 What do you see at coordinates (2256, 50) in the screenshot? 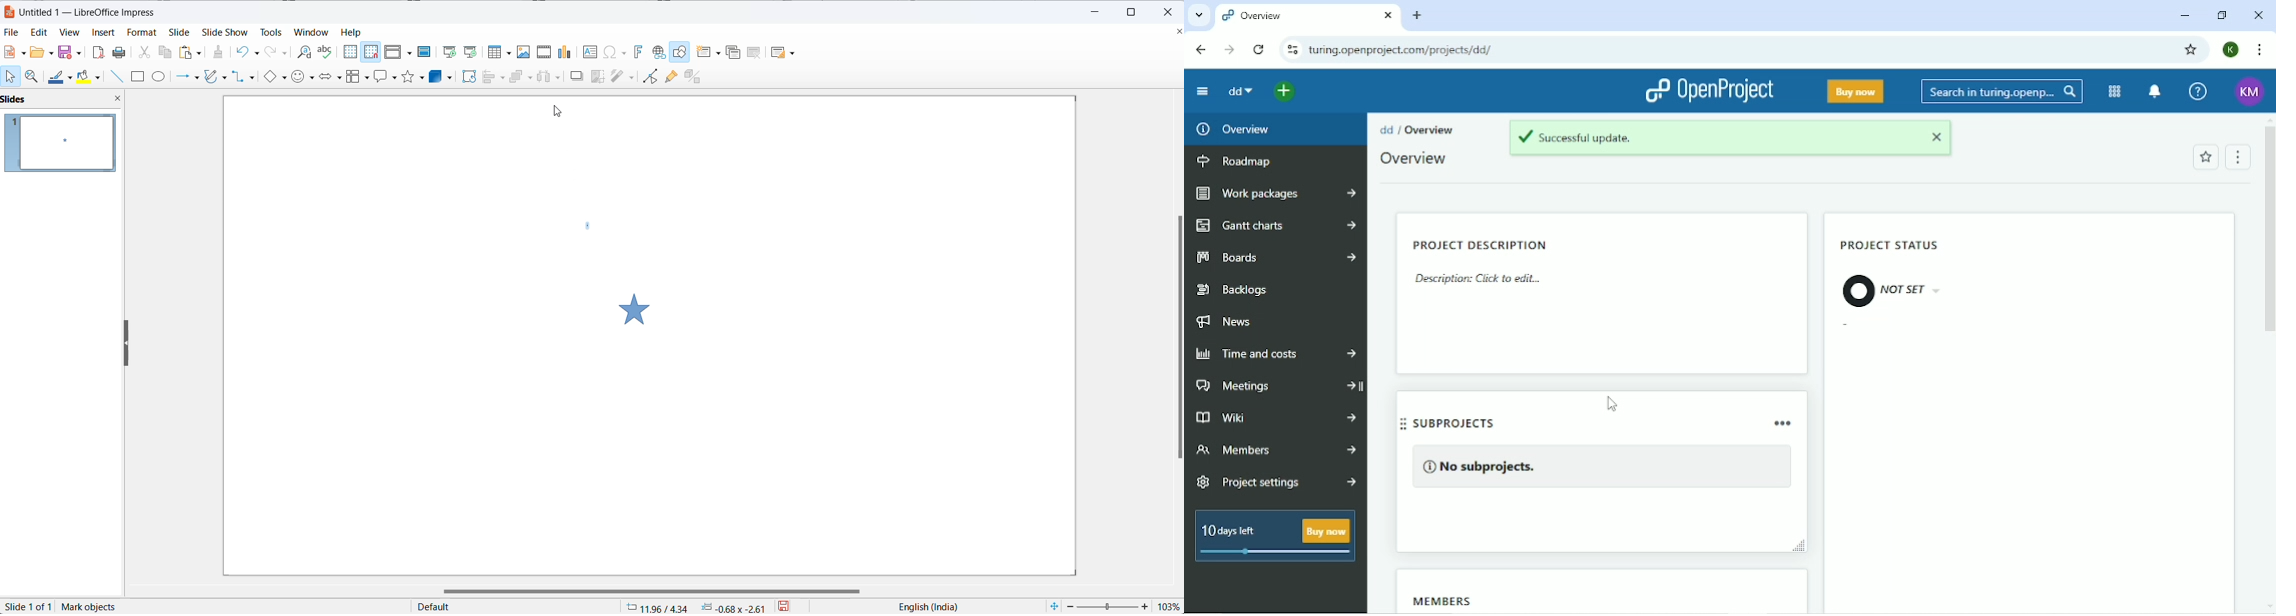
I see `Customize and control google chrome` at bounding box center [2256, 50].